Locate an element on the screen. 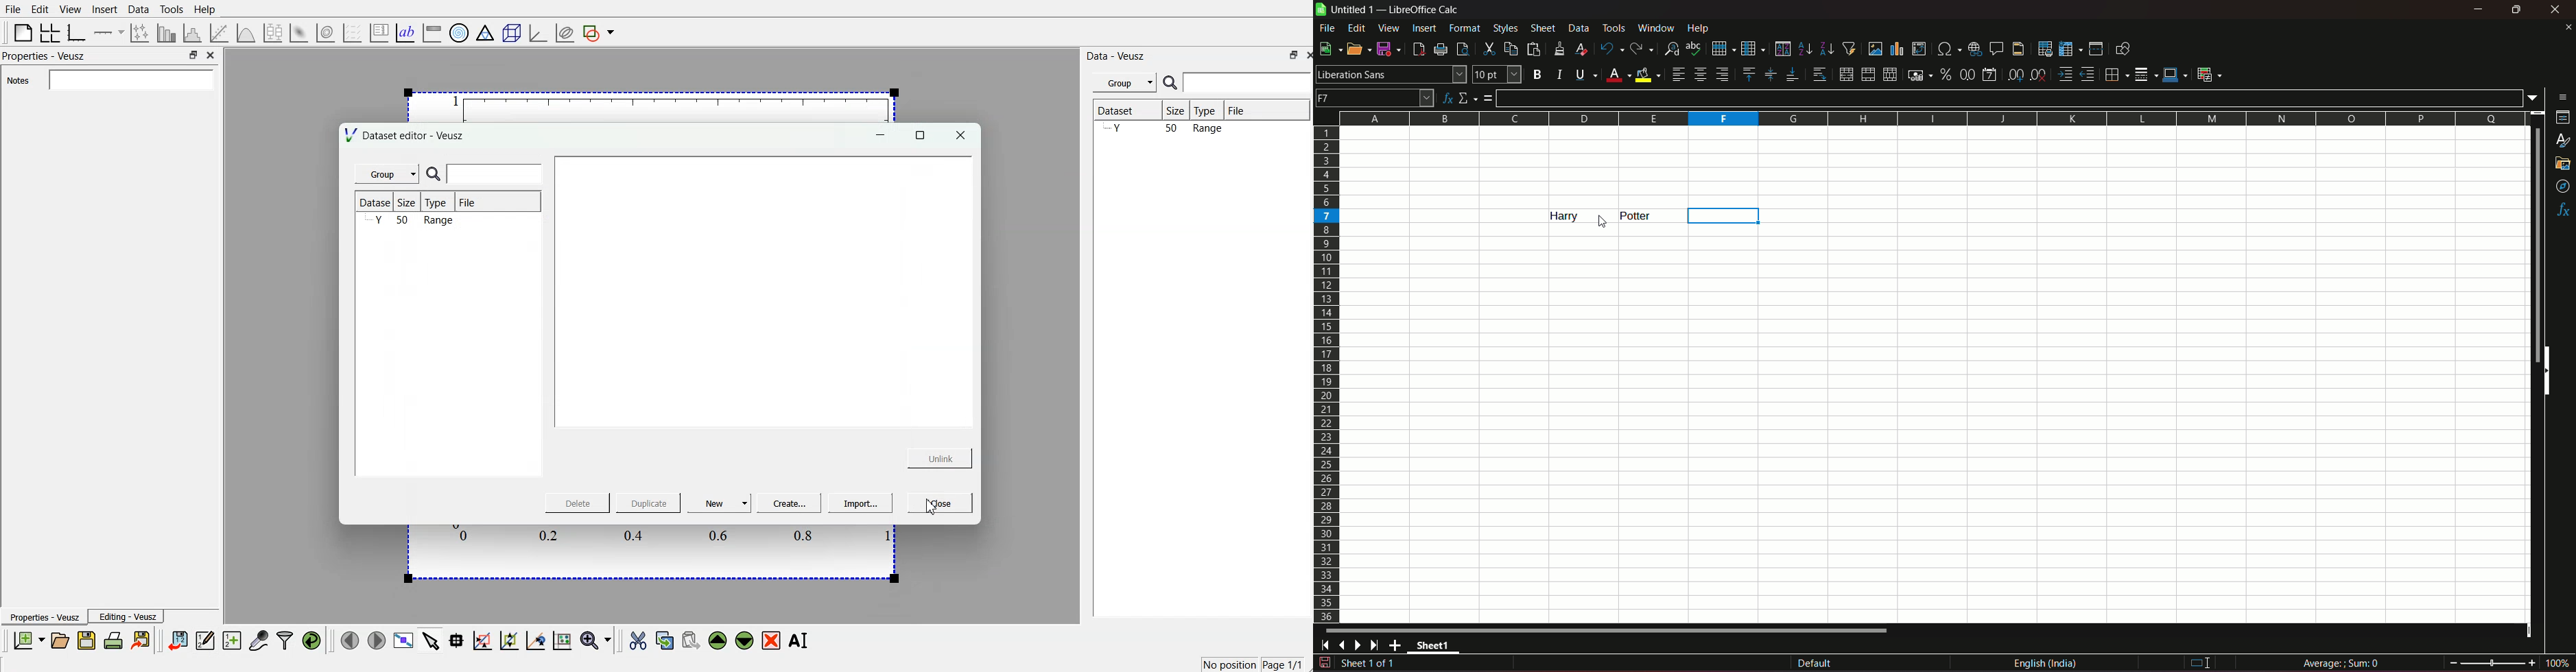  properties is located at coordinates (2563, 118).